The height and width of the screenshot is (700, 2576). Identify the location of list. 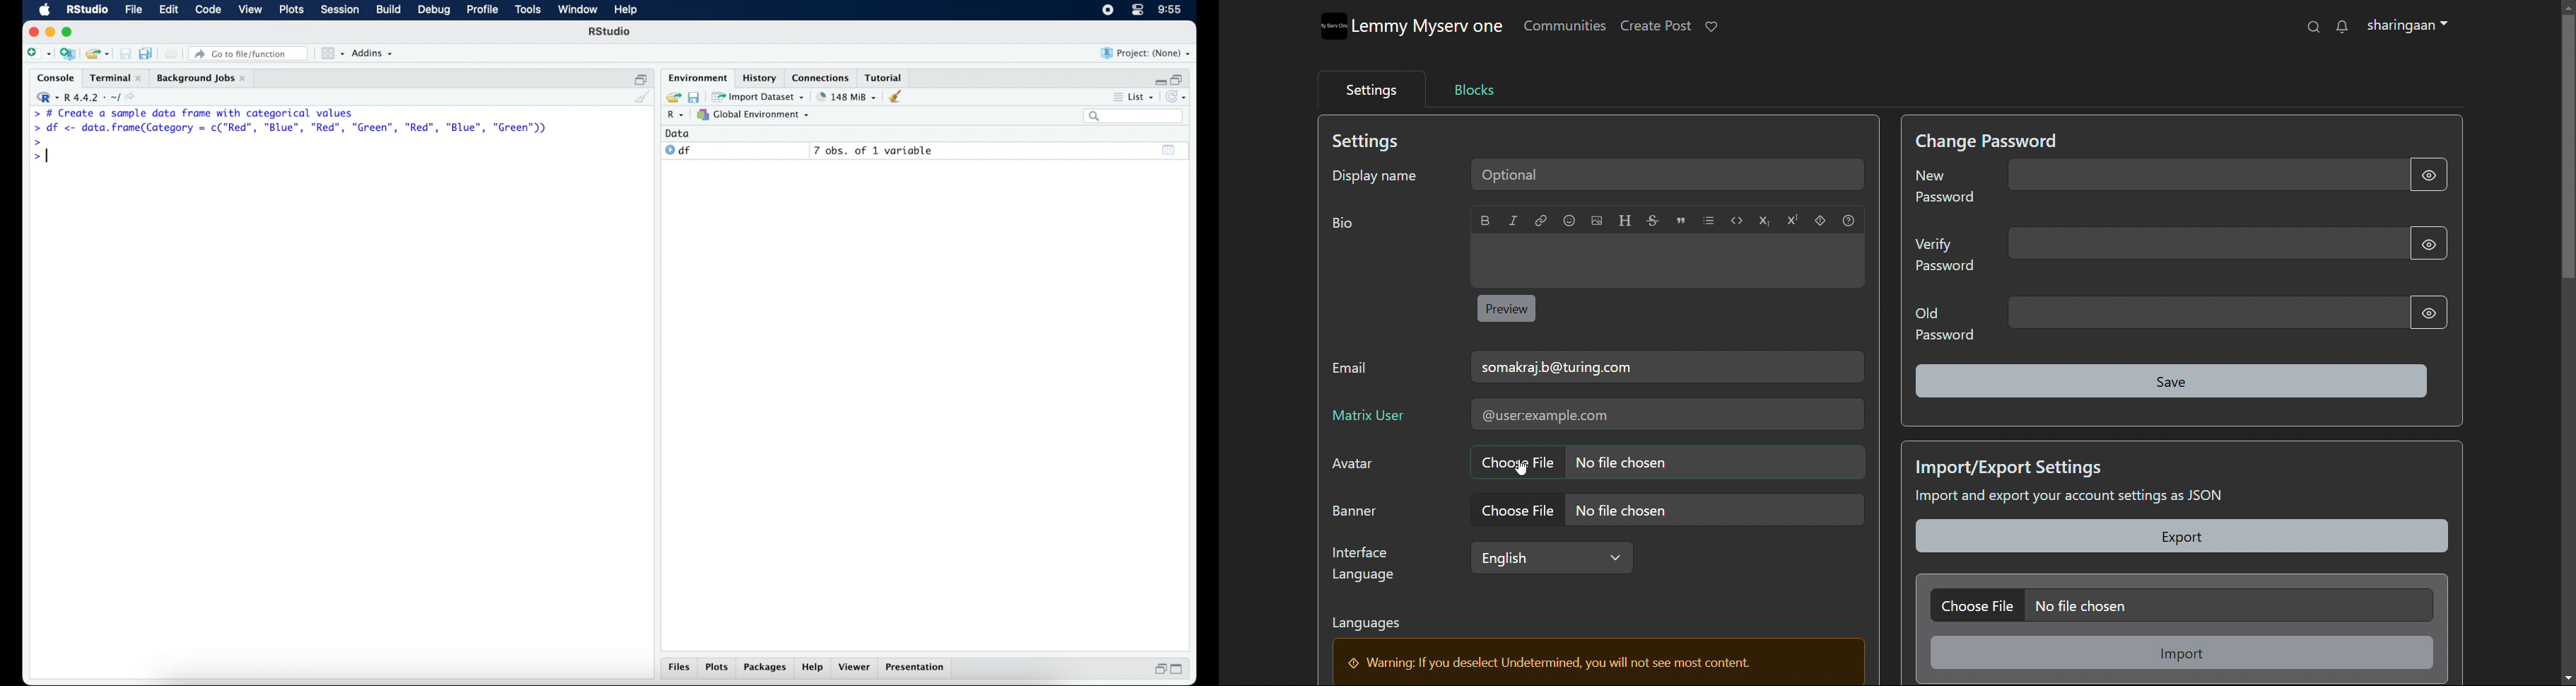
(1143, 96).